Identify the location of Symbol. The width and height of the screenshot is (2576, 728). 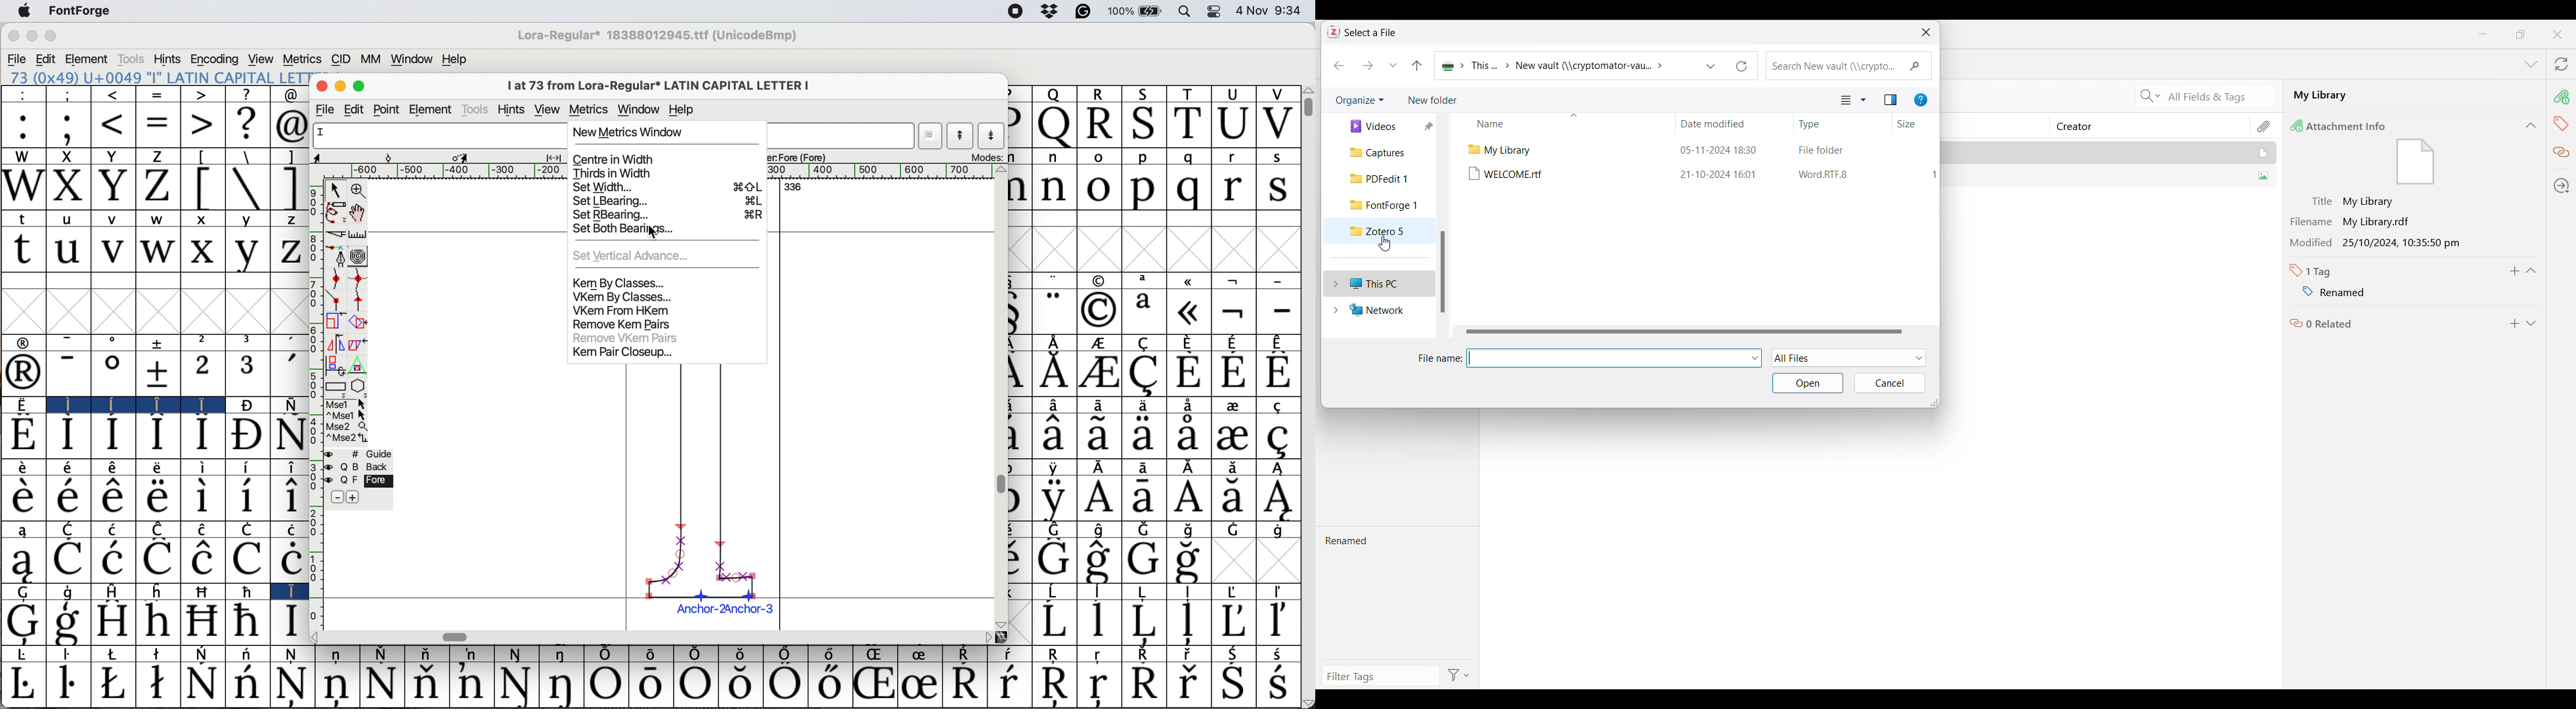
(204, 654).